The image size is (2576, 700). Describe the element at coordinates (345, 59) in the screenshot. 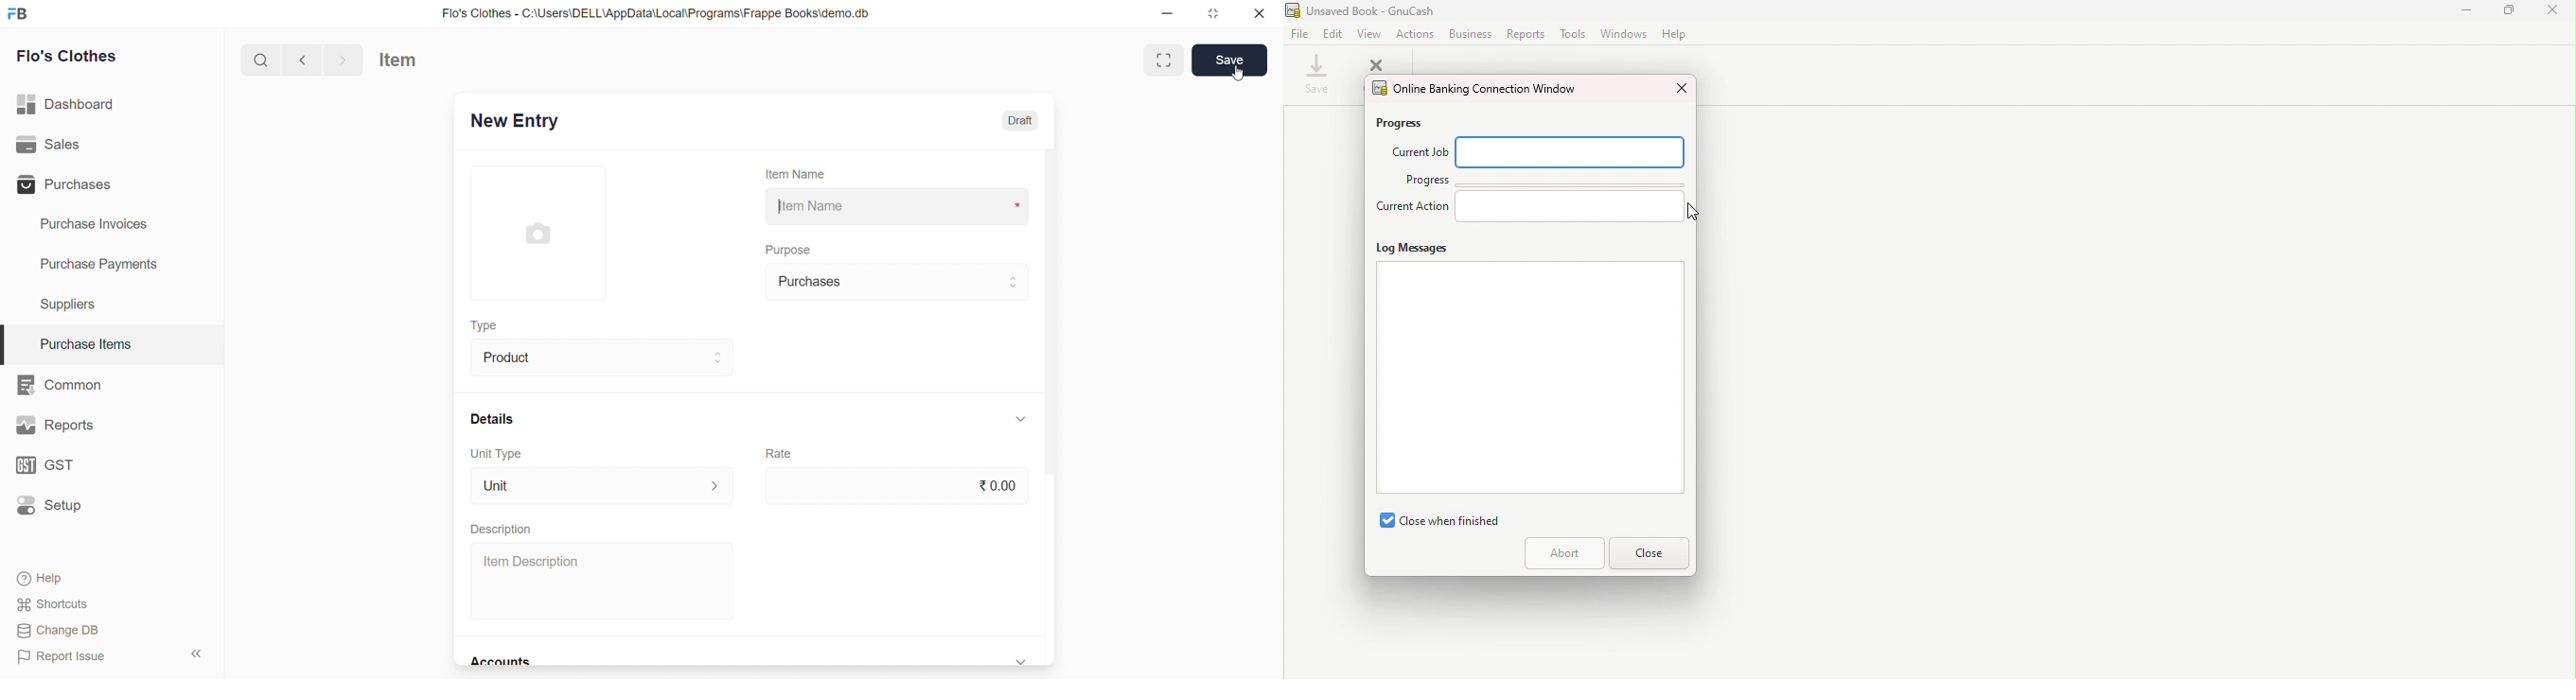

I see `navigate forward` at that location.